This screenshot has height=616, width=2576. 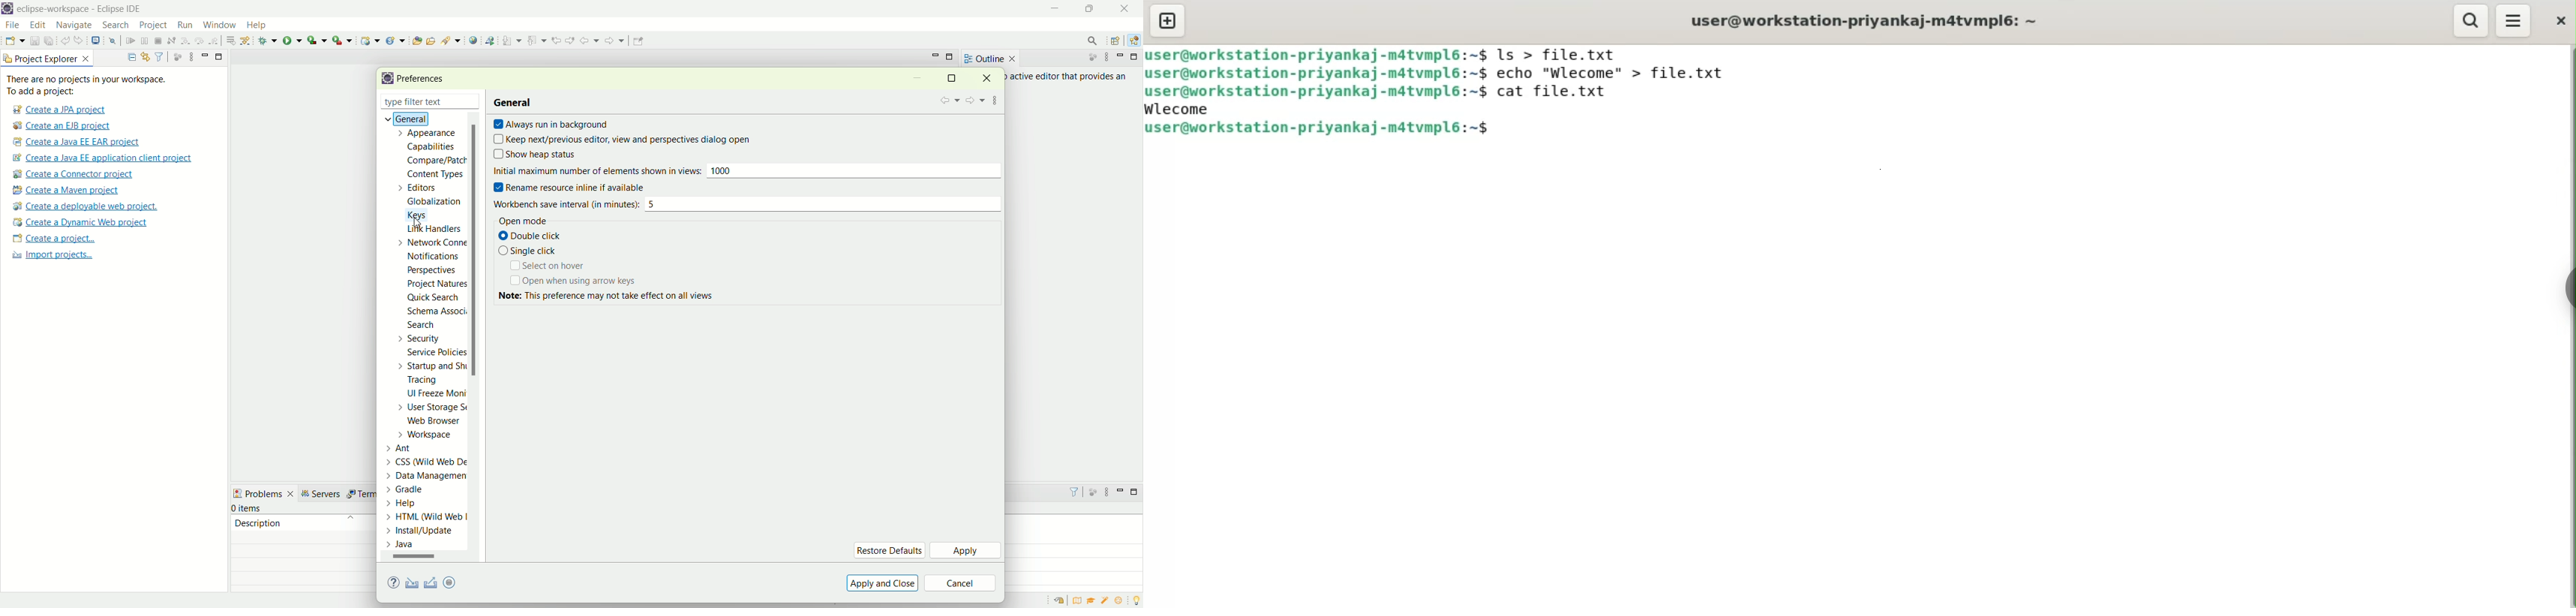 What do you see at coordinates (421, 326) in the screenshot?
I see `search` at bounding box center [421, 326].